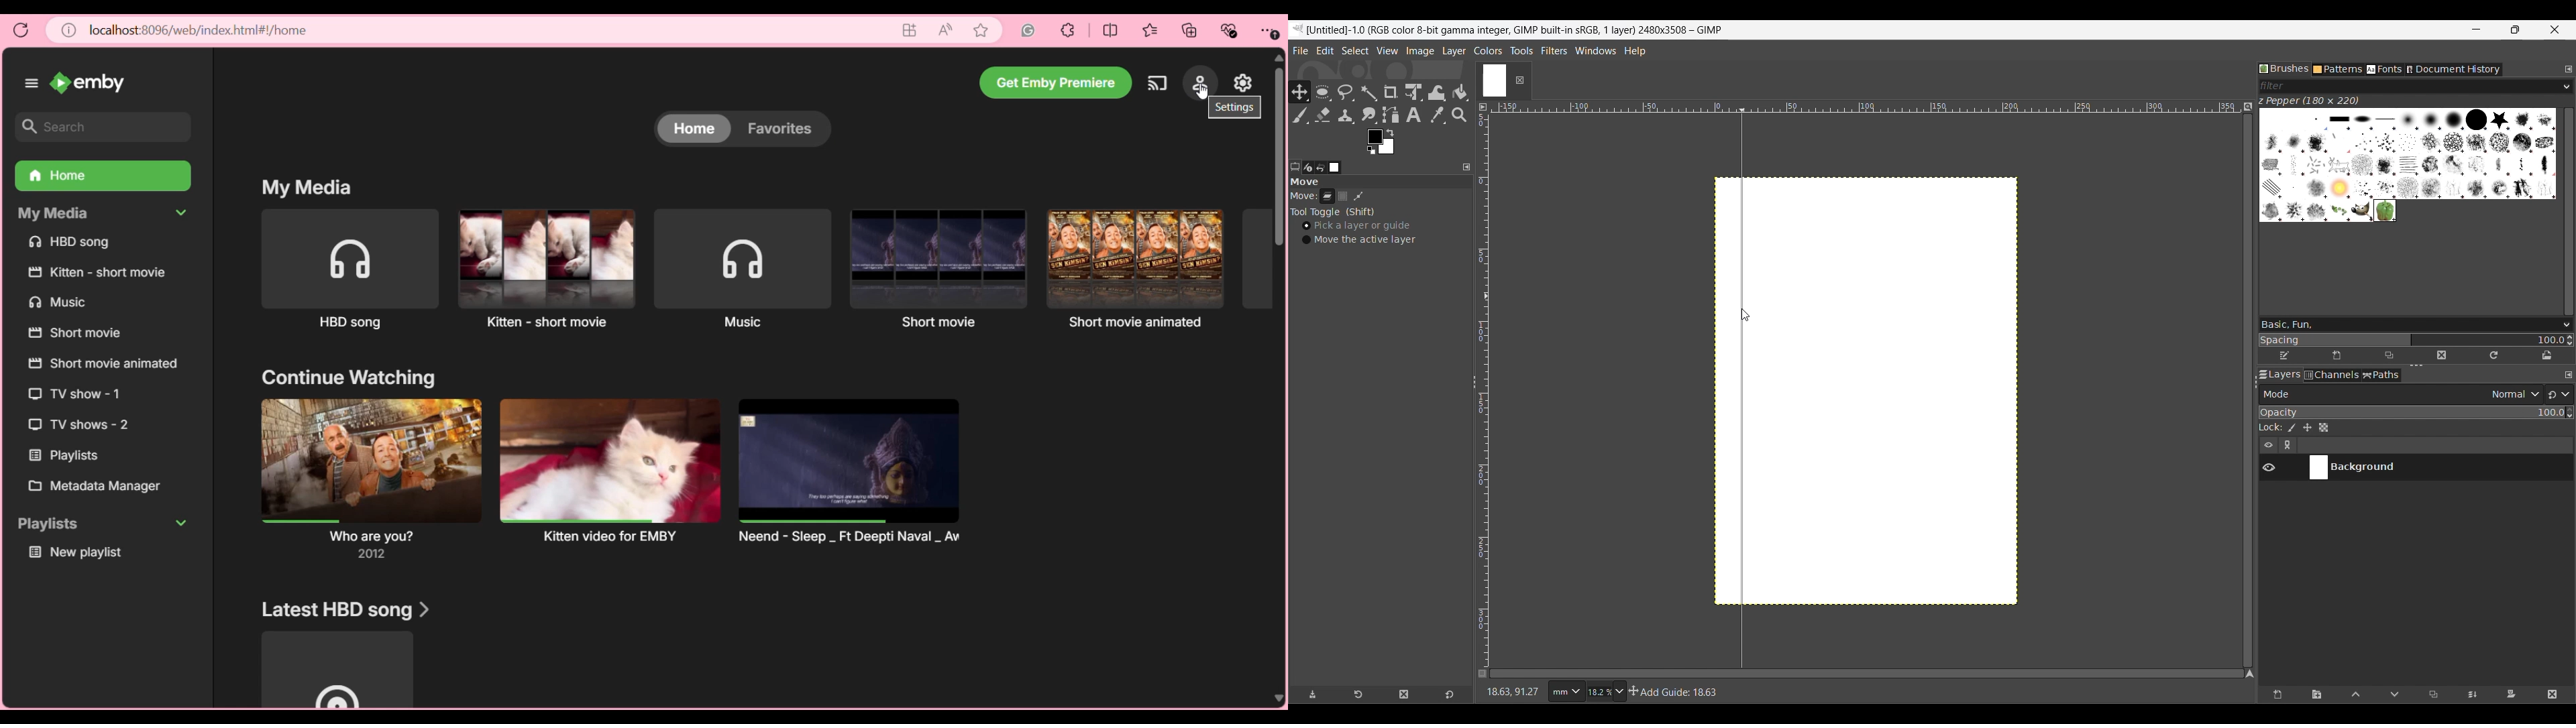  What do you see at coordinates (2249, 674) in the screenshot?
I see `Navigate the image display` at bounding box center [2249, 674].